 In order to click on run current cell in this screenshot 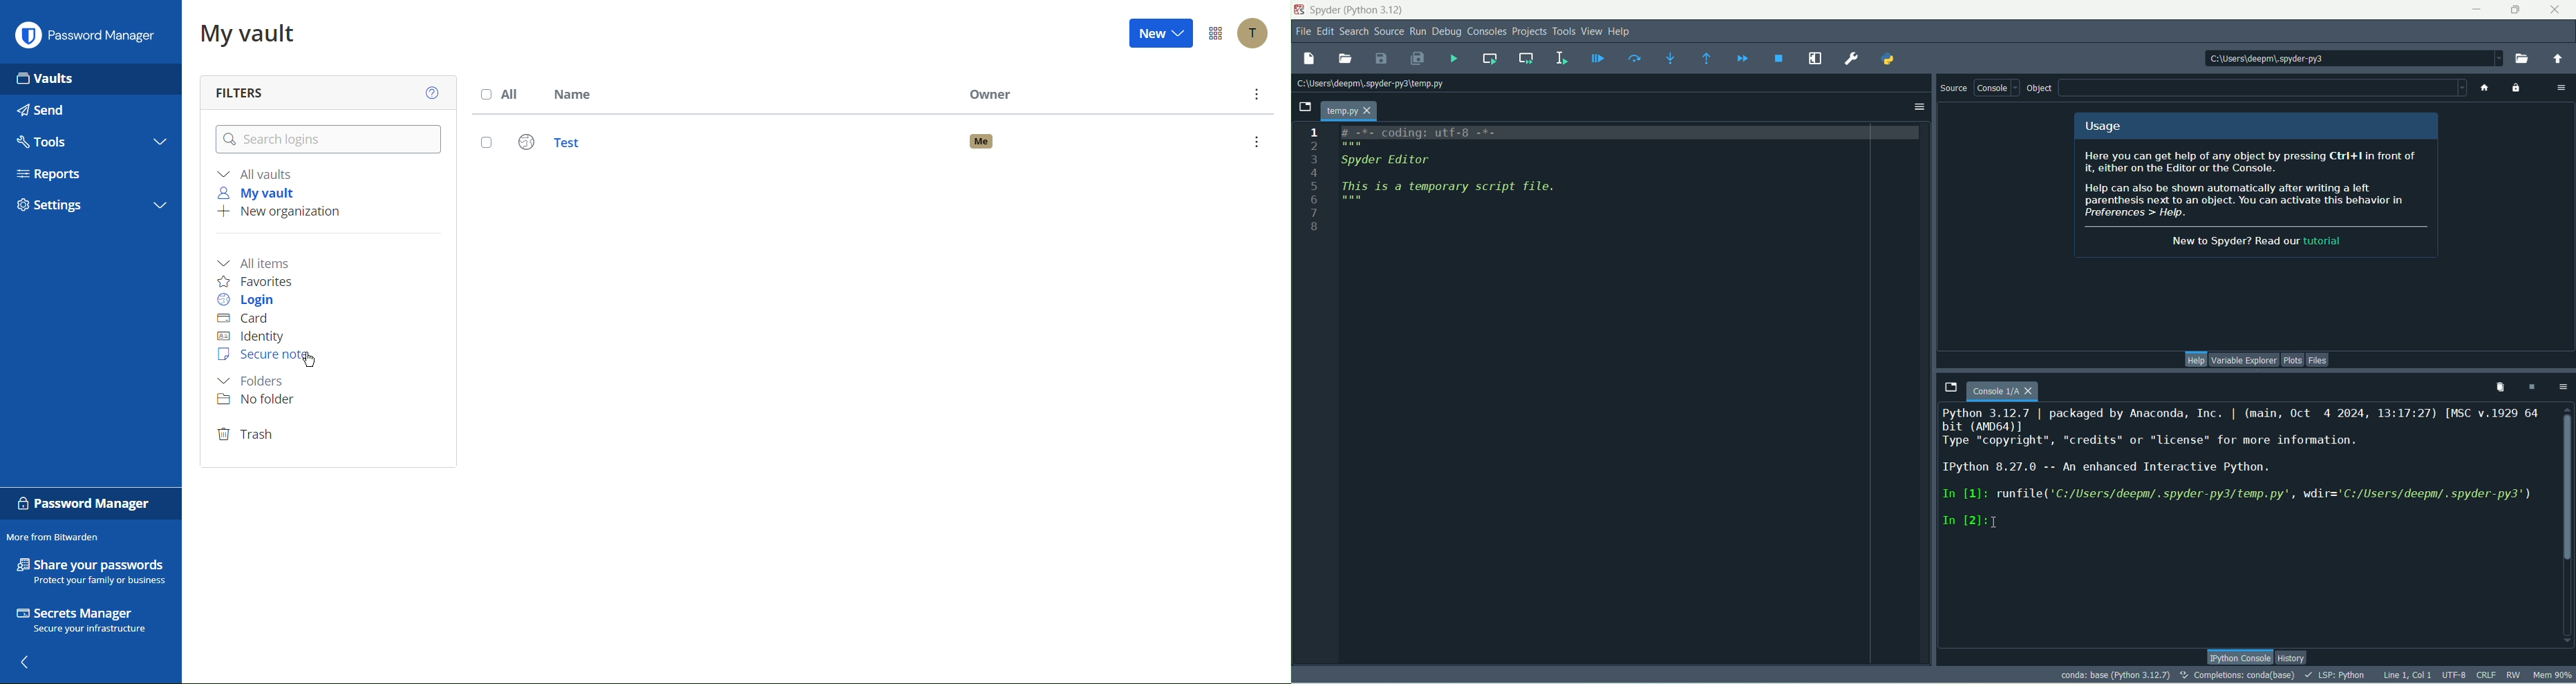, I will do `click(1489, 60)`.